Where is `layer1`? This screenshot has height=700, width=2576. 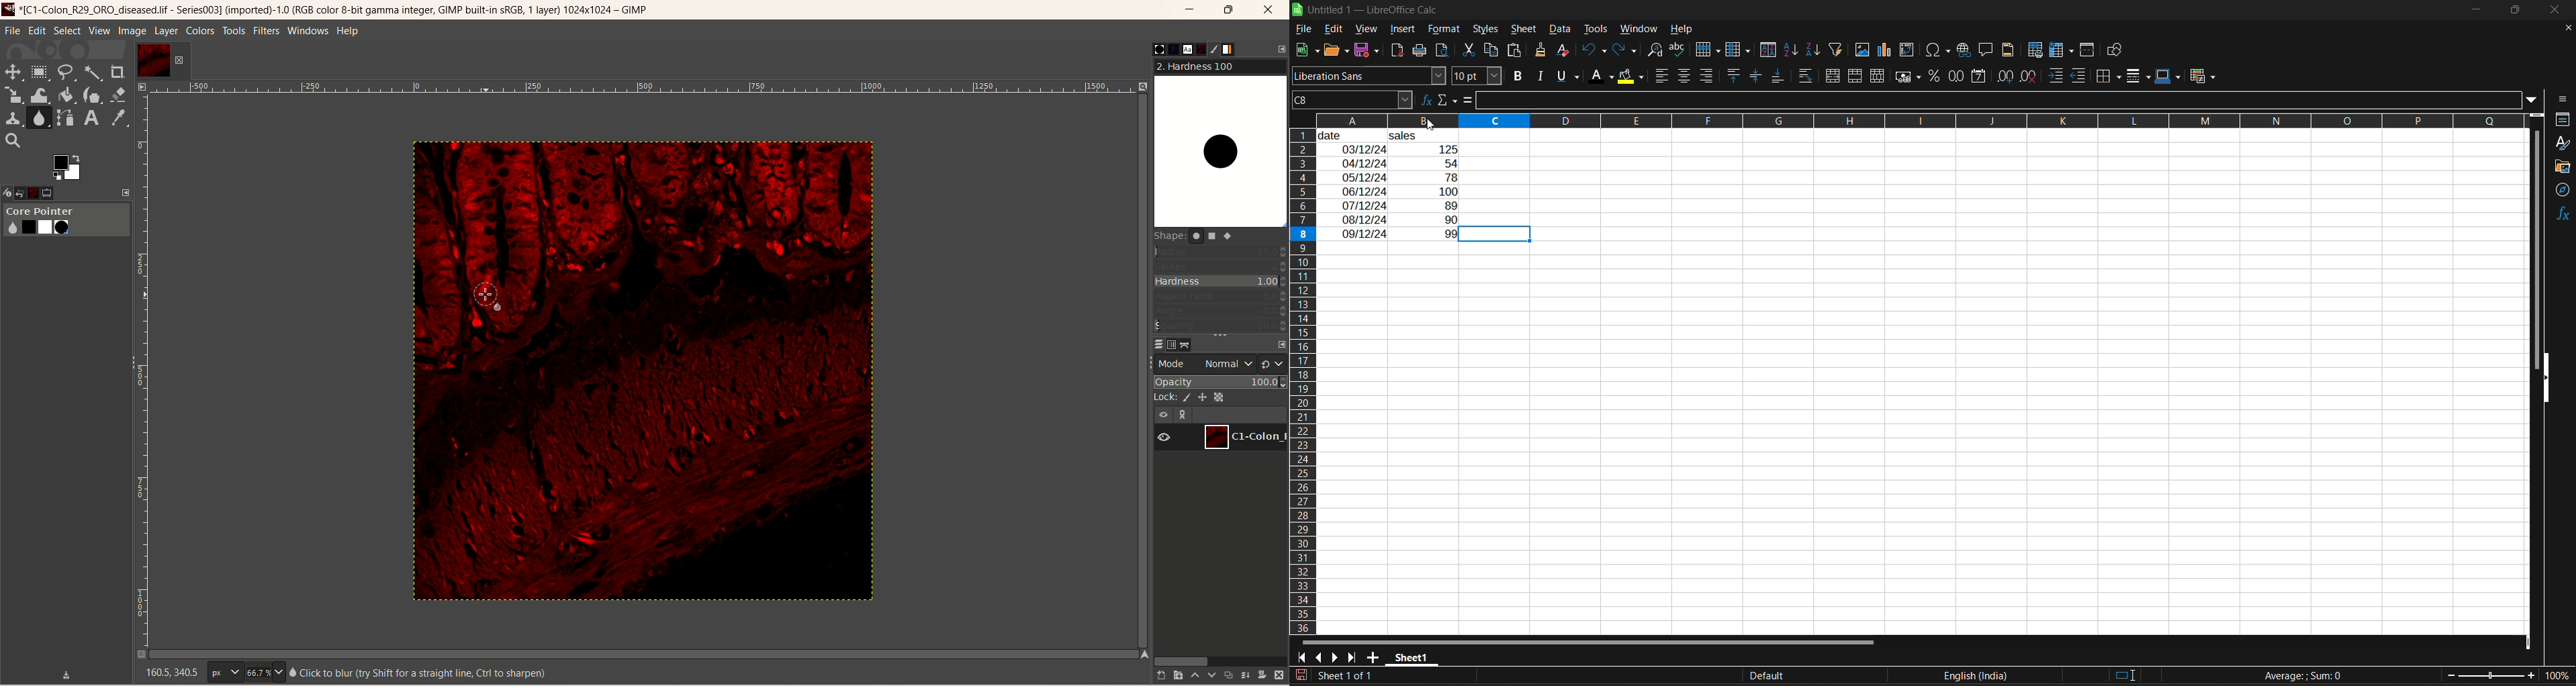
layer1 is located at coordinates (162, 60).